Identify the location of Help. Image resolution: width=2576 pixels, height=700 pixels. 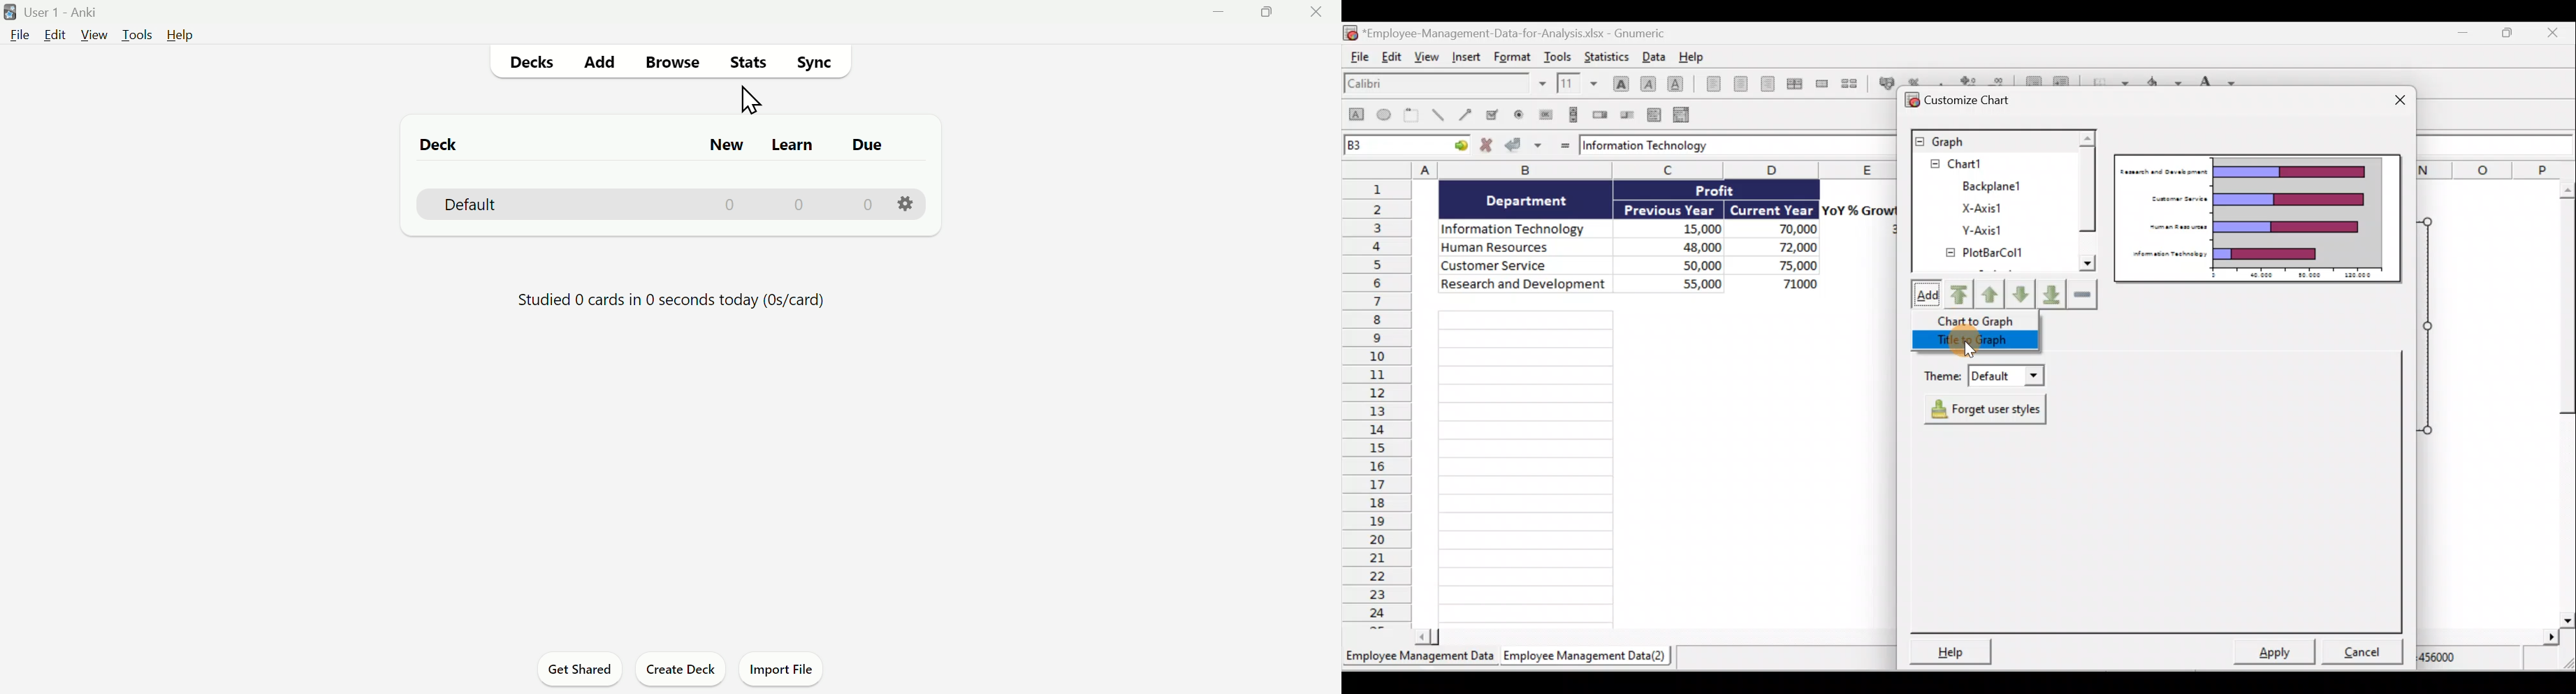
(1691, 56).